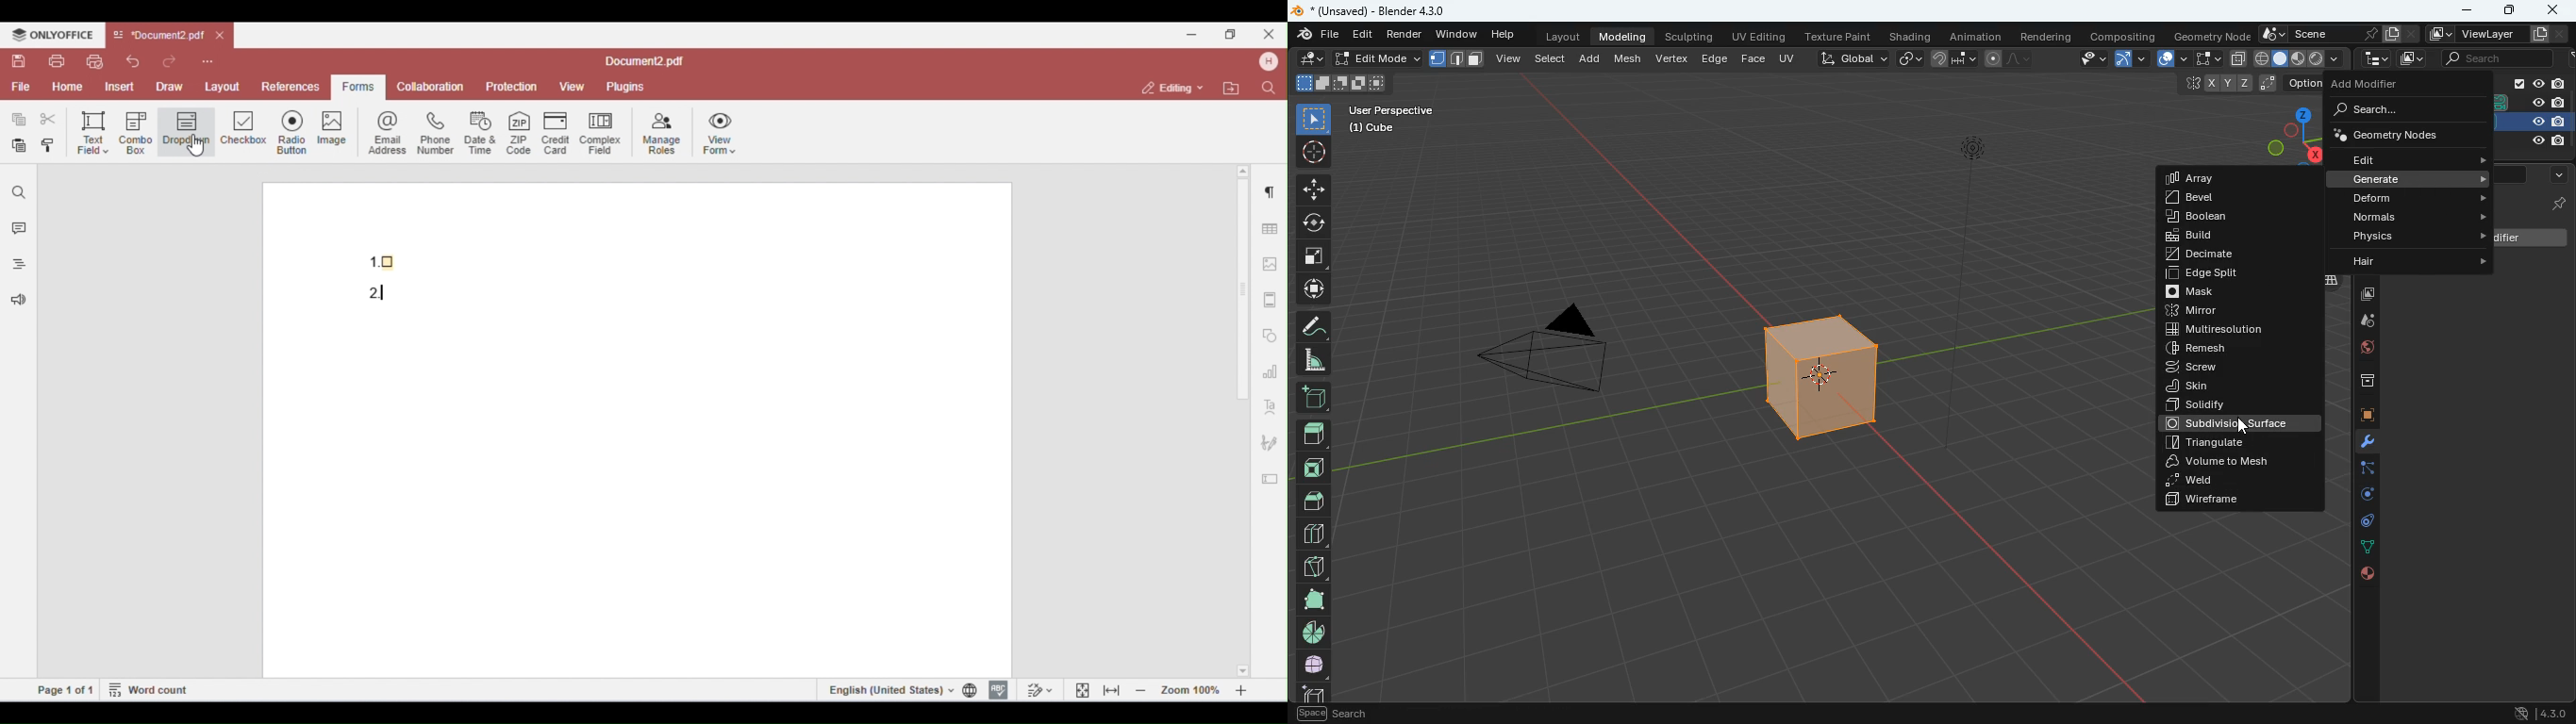 The width and height of the screenshot is (2576, 728). Describe the element at coordinates (1628, 58) in the screenshot. I see `mesh` at that location.